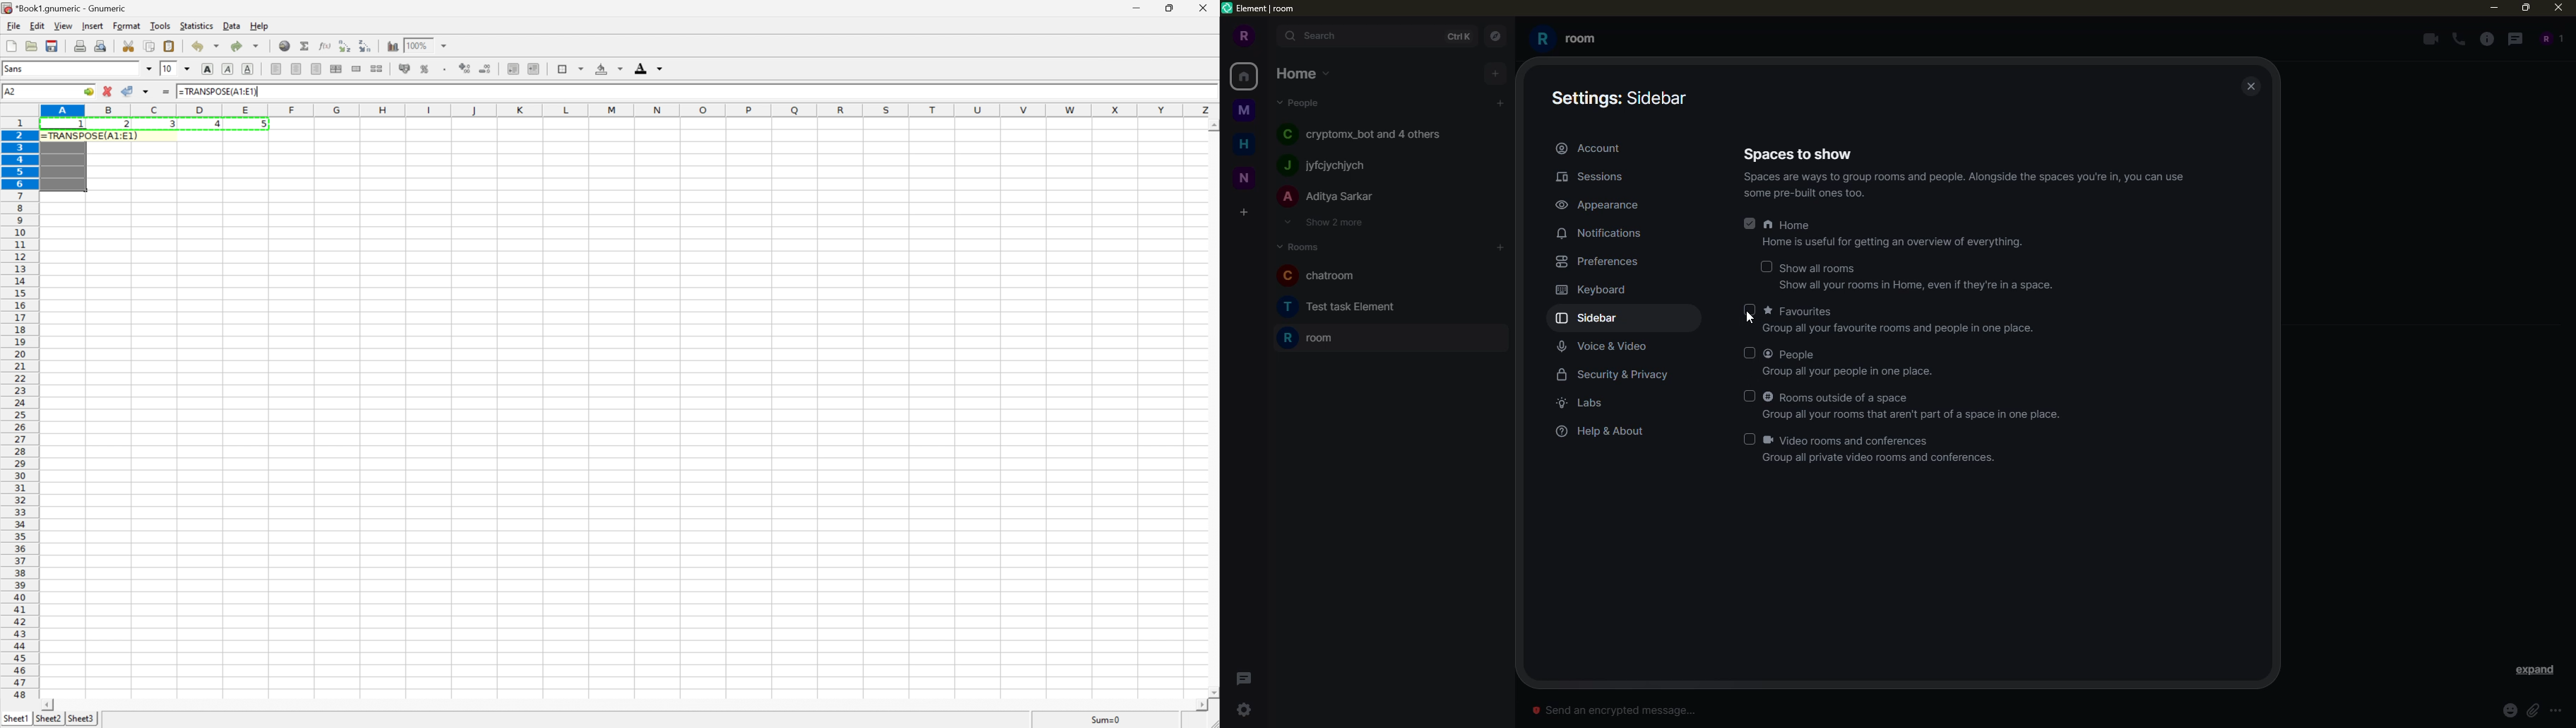  What do you see at coordinates (1750, 353) in the screenshot?
I see `select` at bounding box center [1750, 353].